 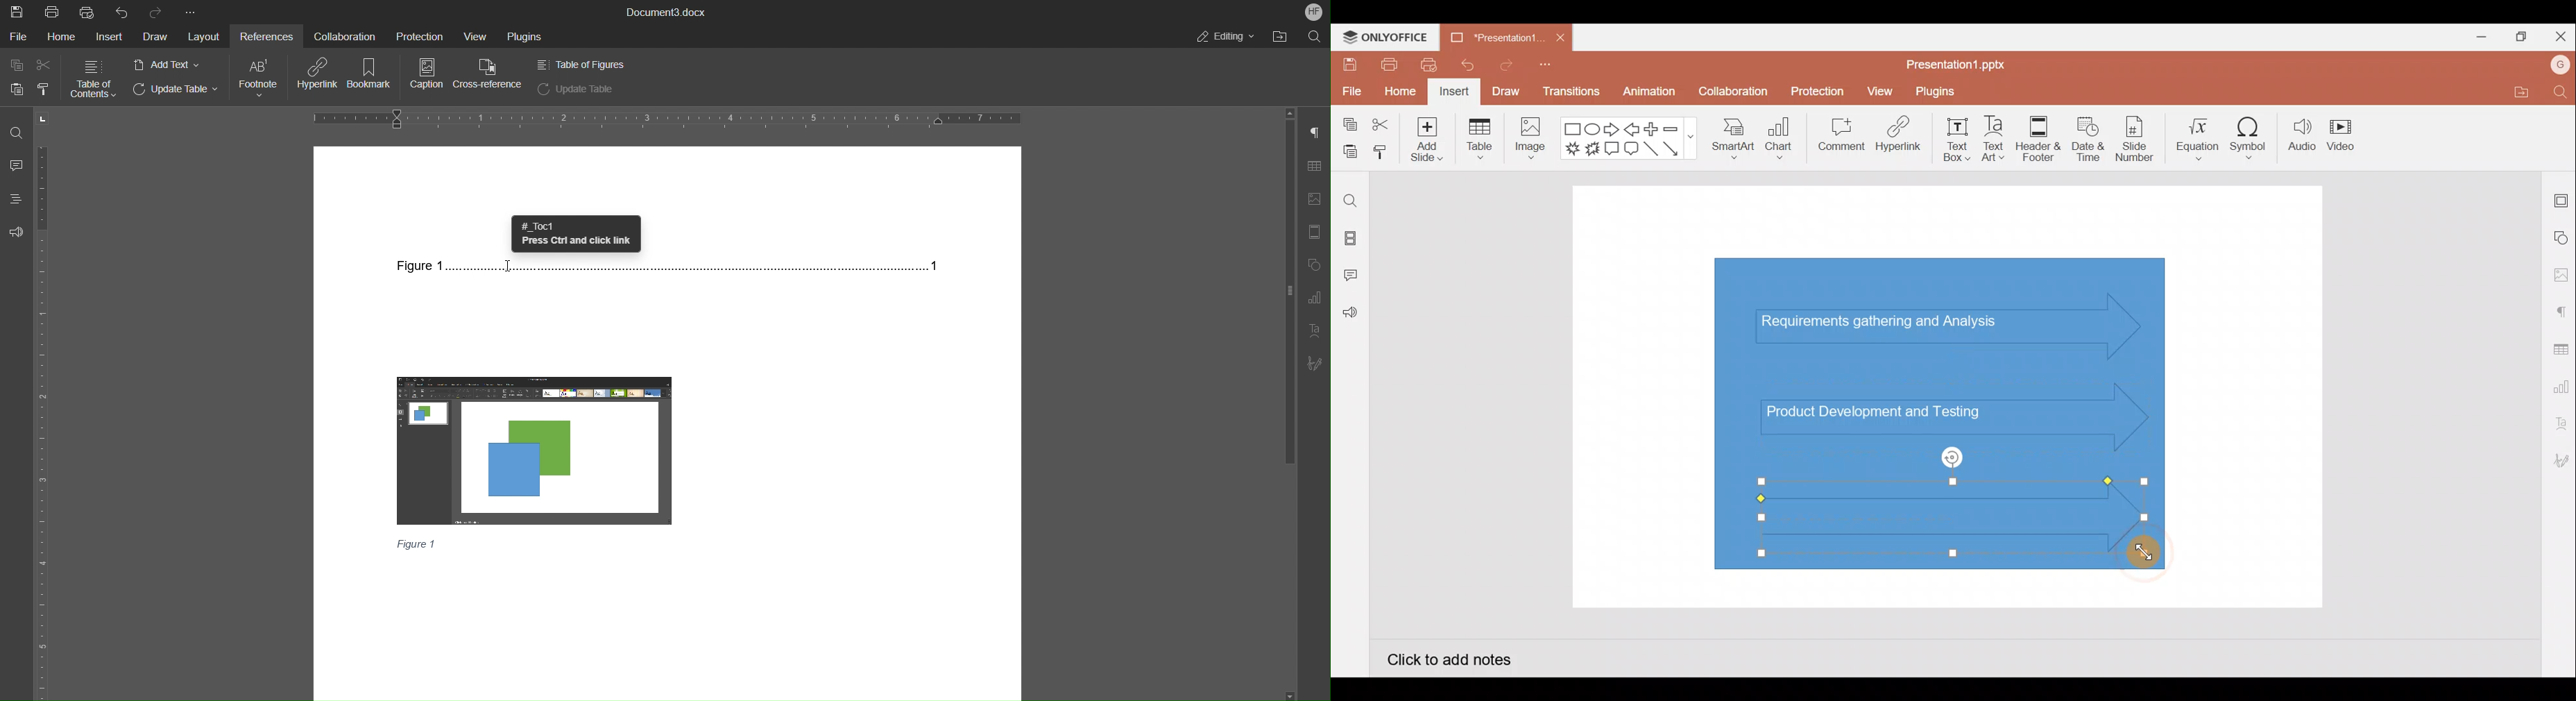 I want to click on SmartArt, so click(x=1732, y=136).